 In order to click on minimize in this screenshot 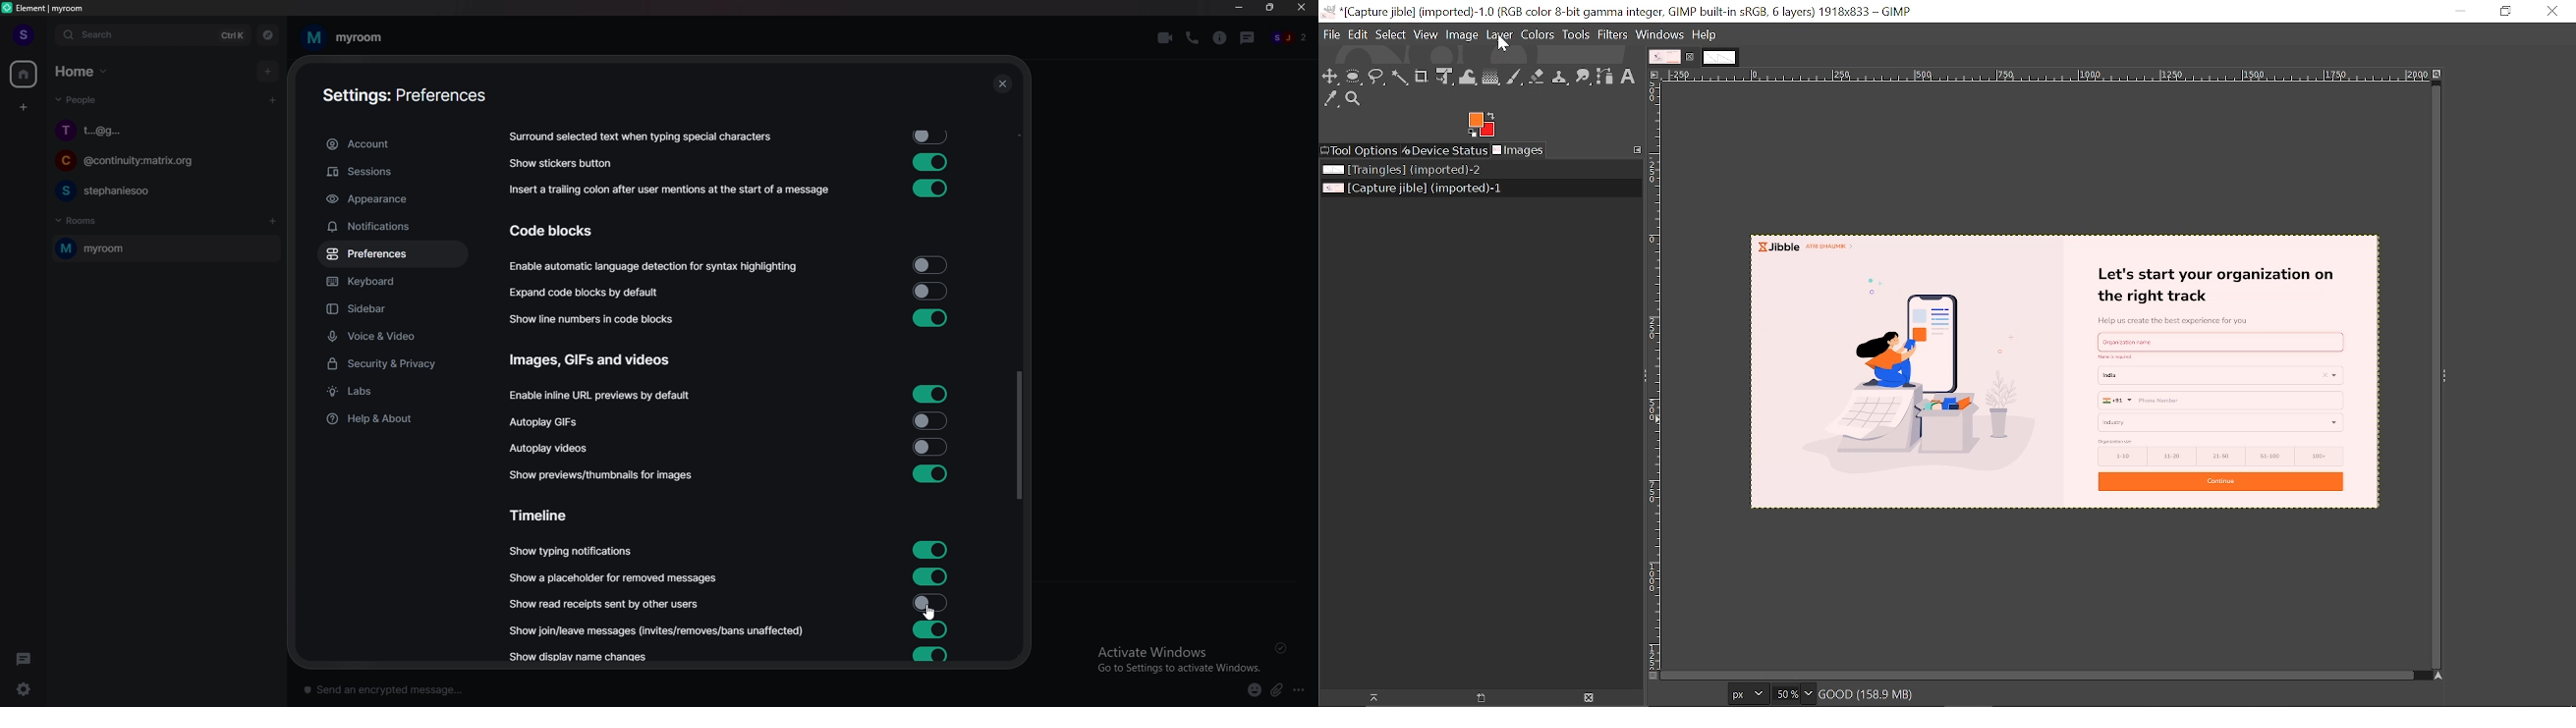, I will do `click(1239, 8)`.